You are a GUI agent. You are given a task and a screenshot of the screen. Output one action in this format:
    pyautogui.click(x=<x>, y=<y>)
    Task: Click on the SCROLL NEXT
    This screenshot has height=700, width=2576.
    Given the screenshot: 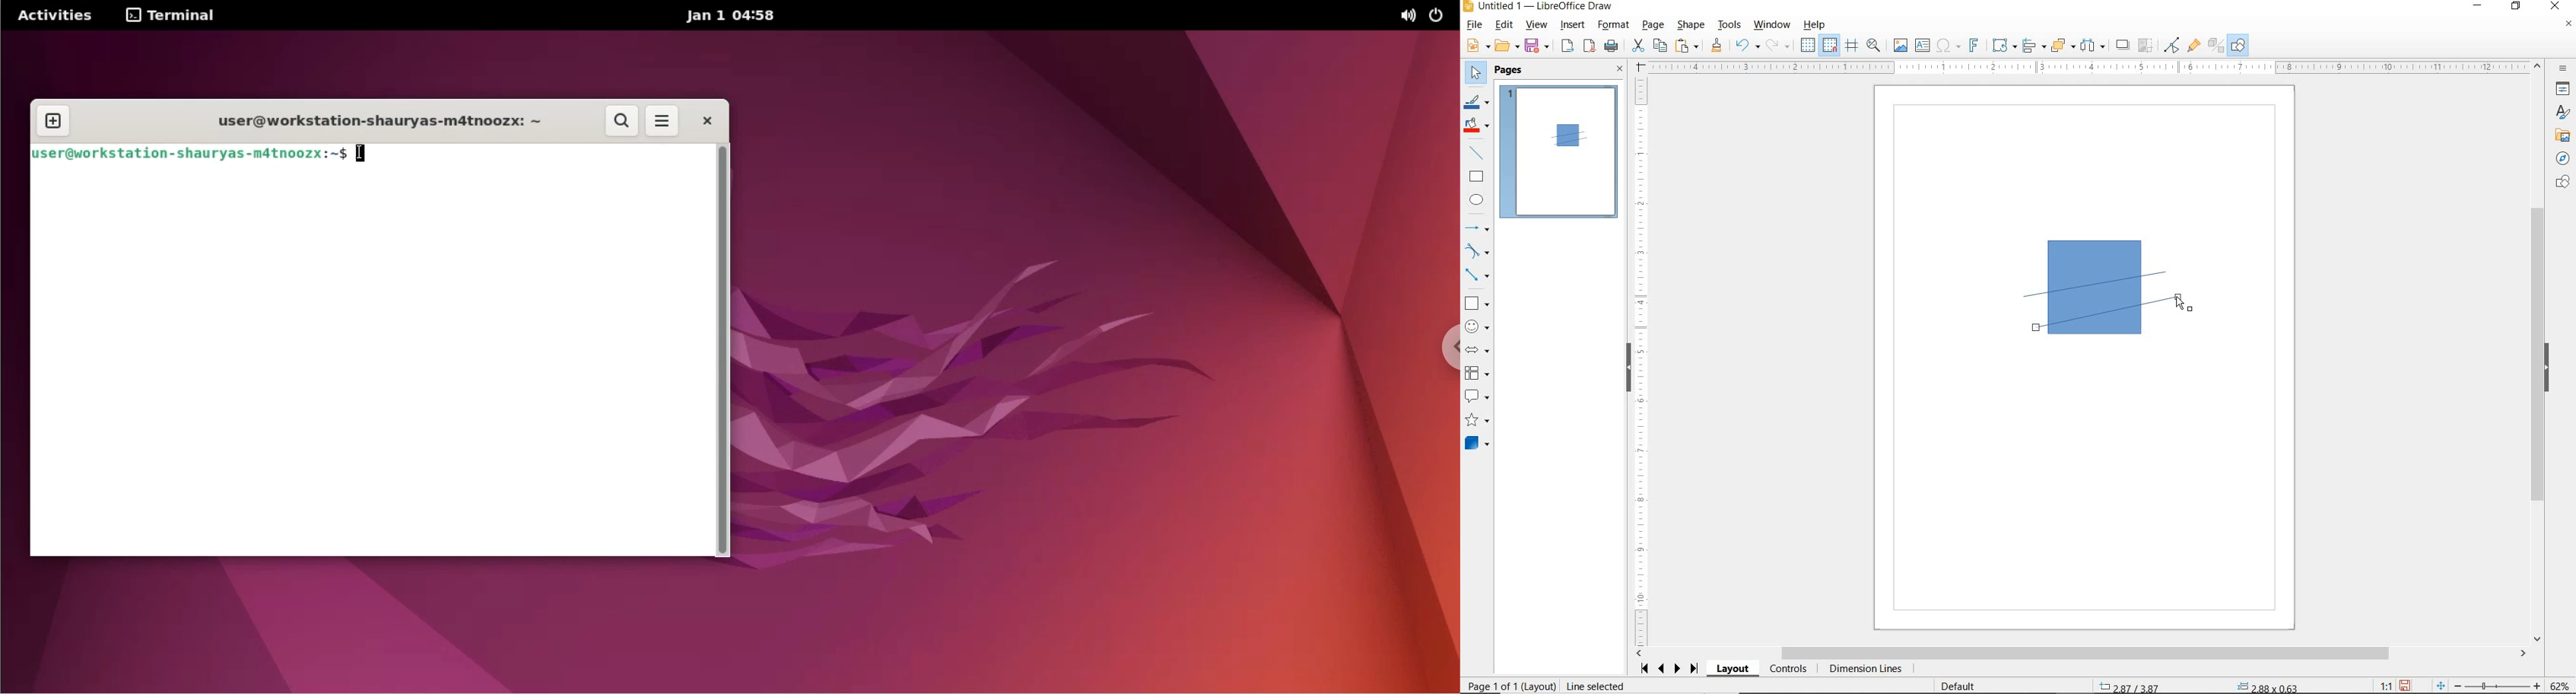 What is the action you would take?
    pyautogui.click(x=1670, y=669)
    